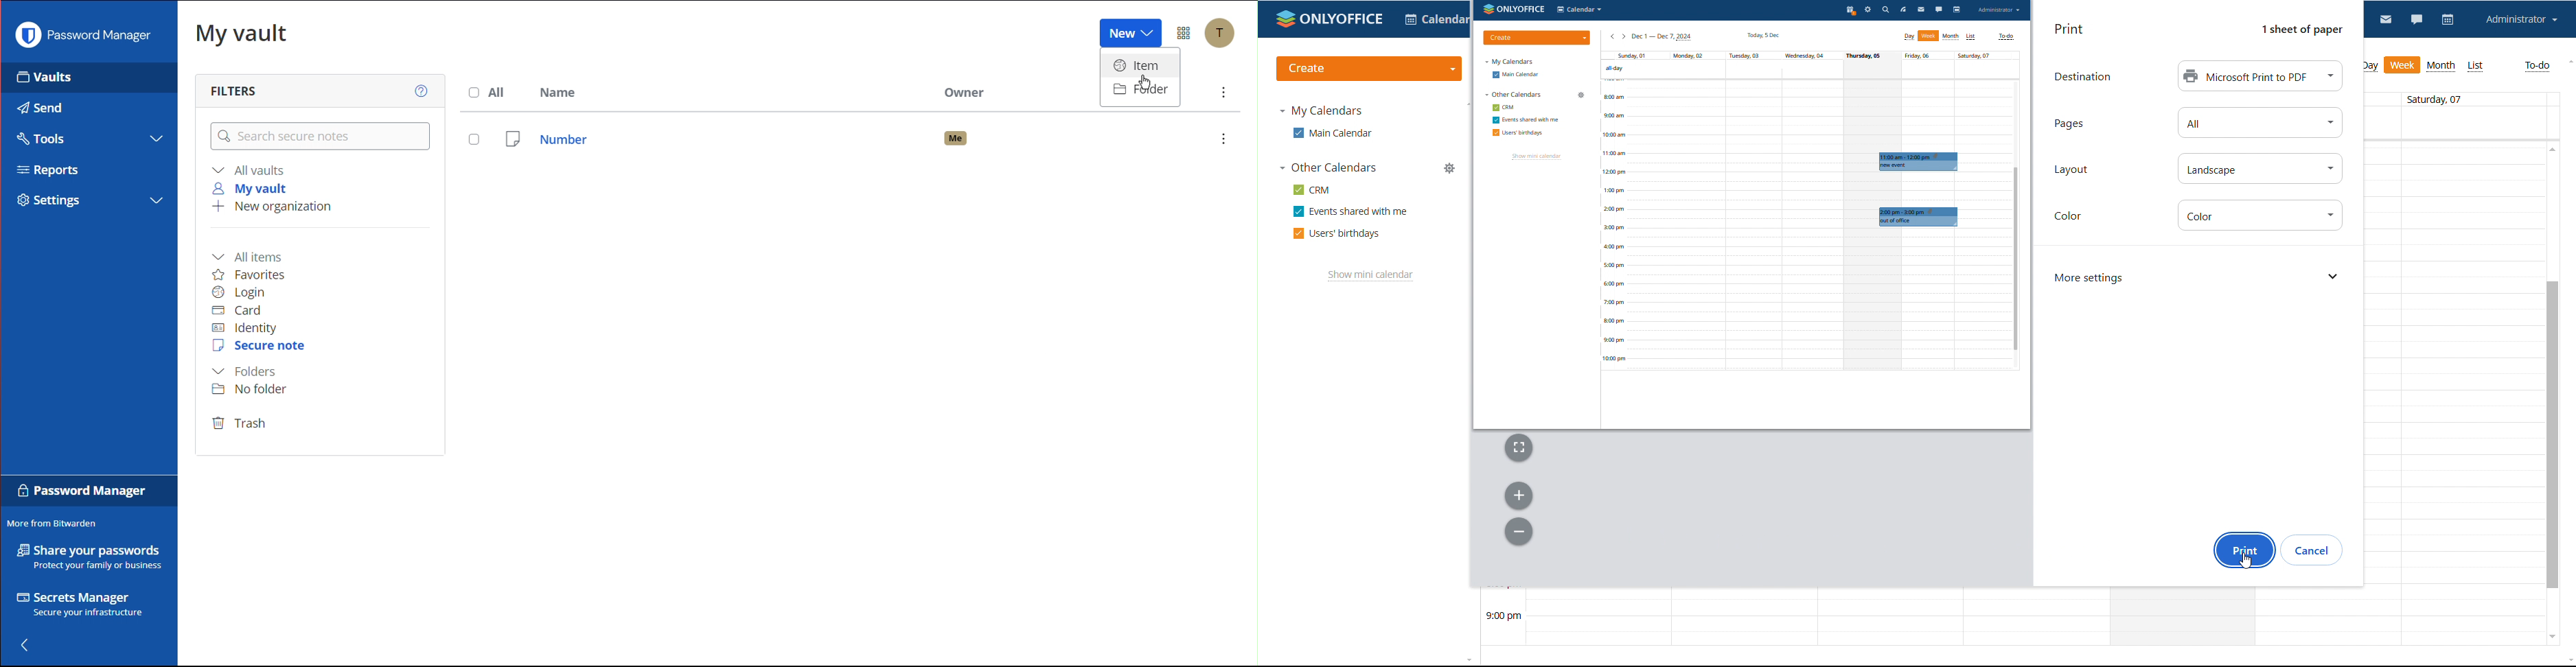  Describe the element at coordinates (491, 92) in the screenshot. I see `All ` at that location.